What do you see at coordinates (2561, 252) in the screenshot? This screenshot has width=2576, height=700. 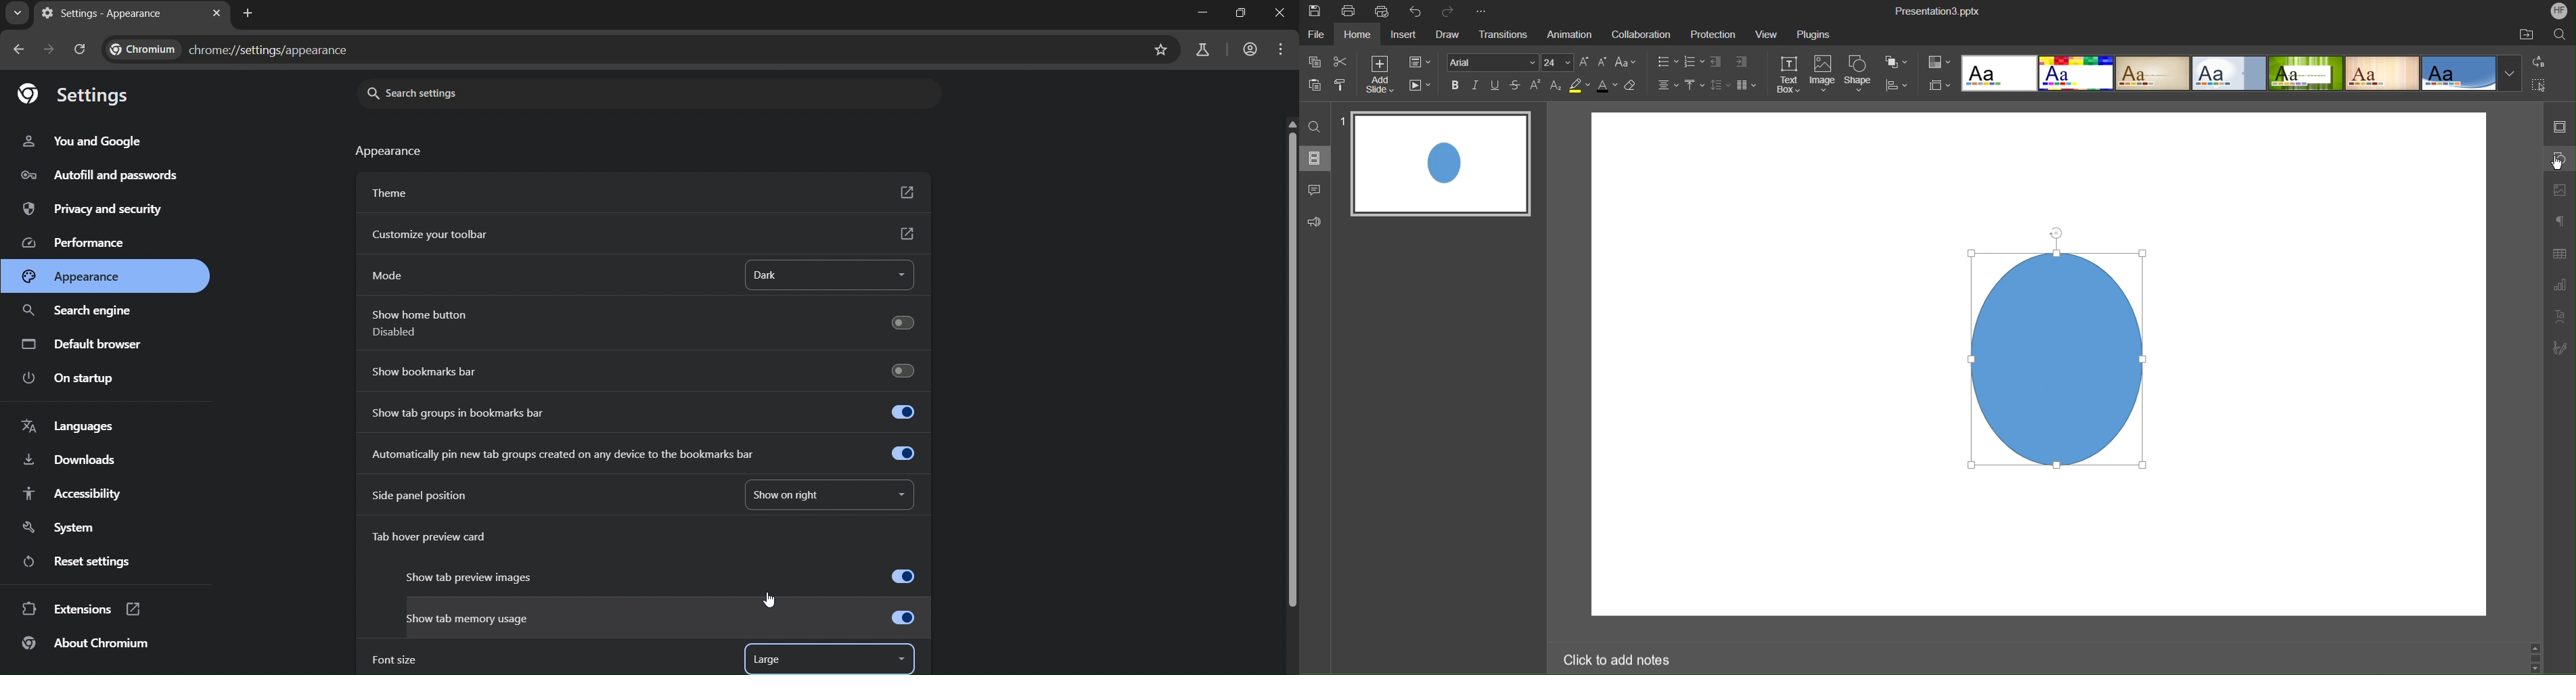 I see `Table` at bounding box center [2561, 252].